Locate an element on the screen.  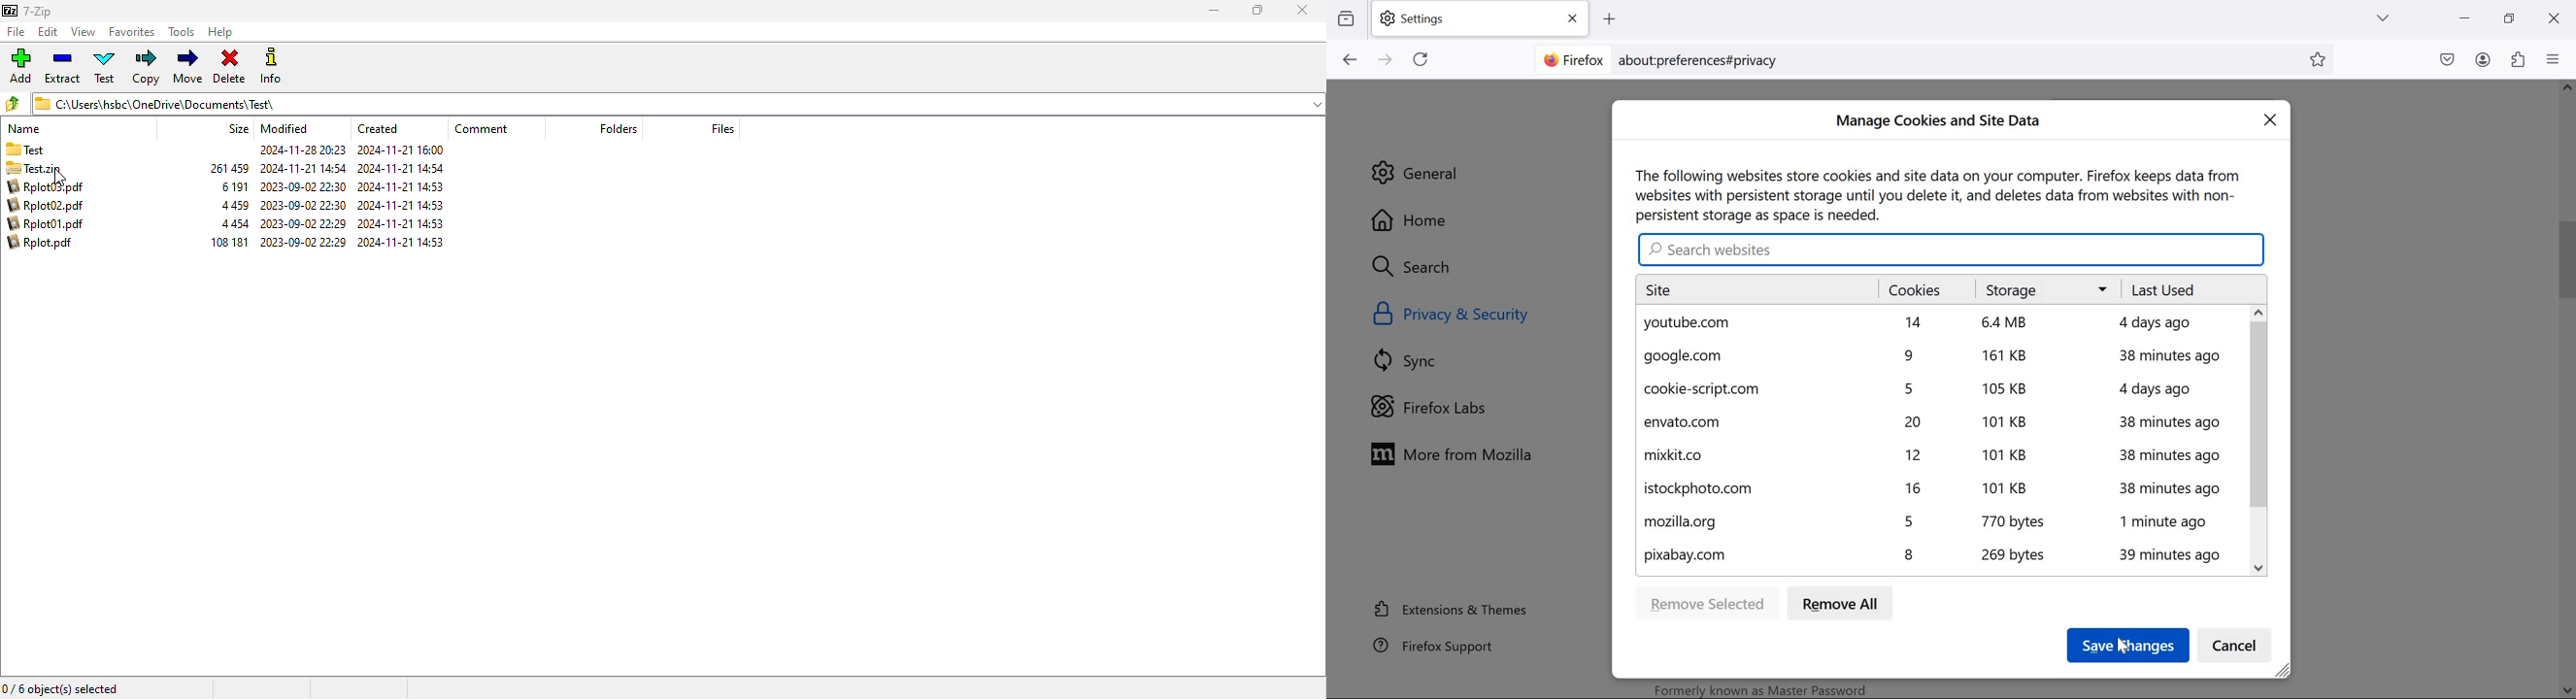
C:\Users\hsbc\OneDrive\Documents) Test\ is located at coordinates (666, 104).